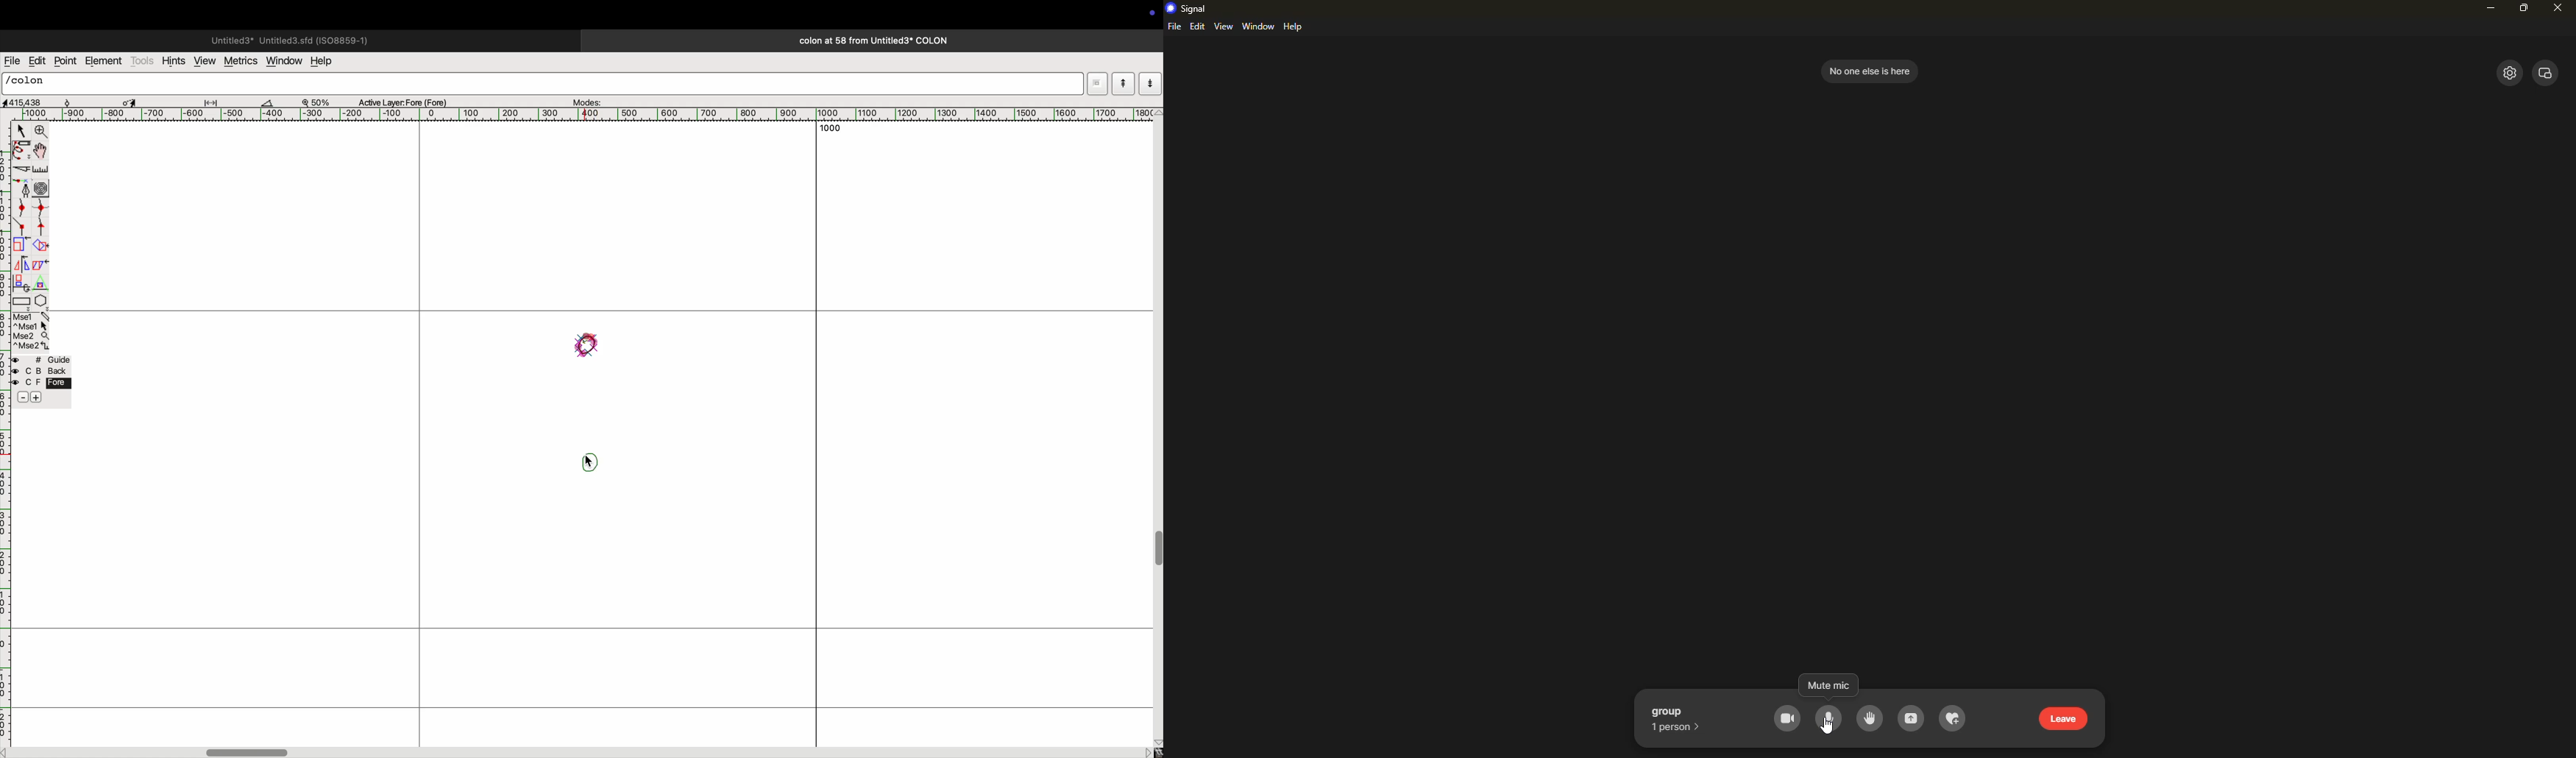 Image resolution: width=2576 pixels, height=784 pixels. Describe the element at coordinates (42, 266) in the screenshot. I see `copy` at that location.